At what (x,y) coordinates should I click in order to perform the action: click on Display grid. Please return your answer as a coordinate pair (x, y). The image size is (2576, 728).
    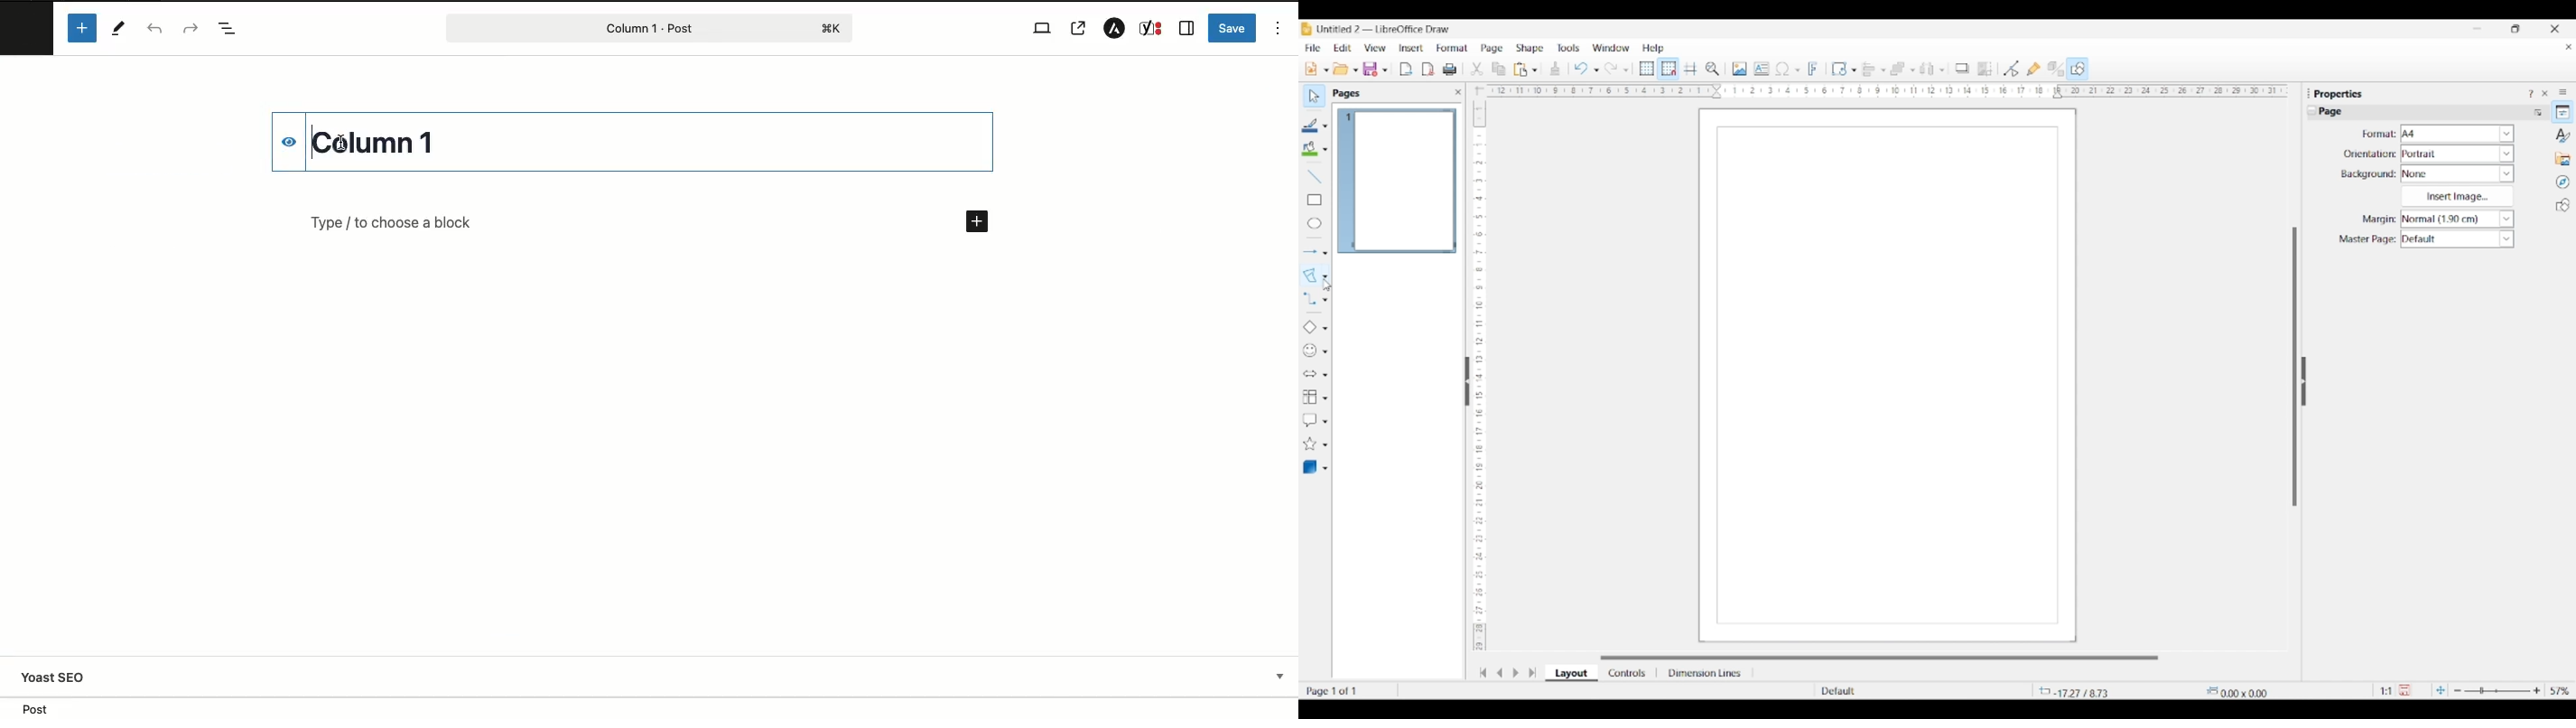
    Looking at the image, I should click on (1646, 69).